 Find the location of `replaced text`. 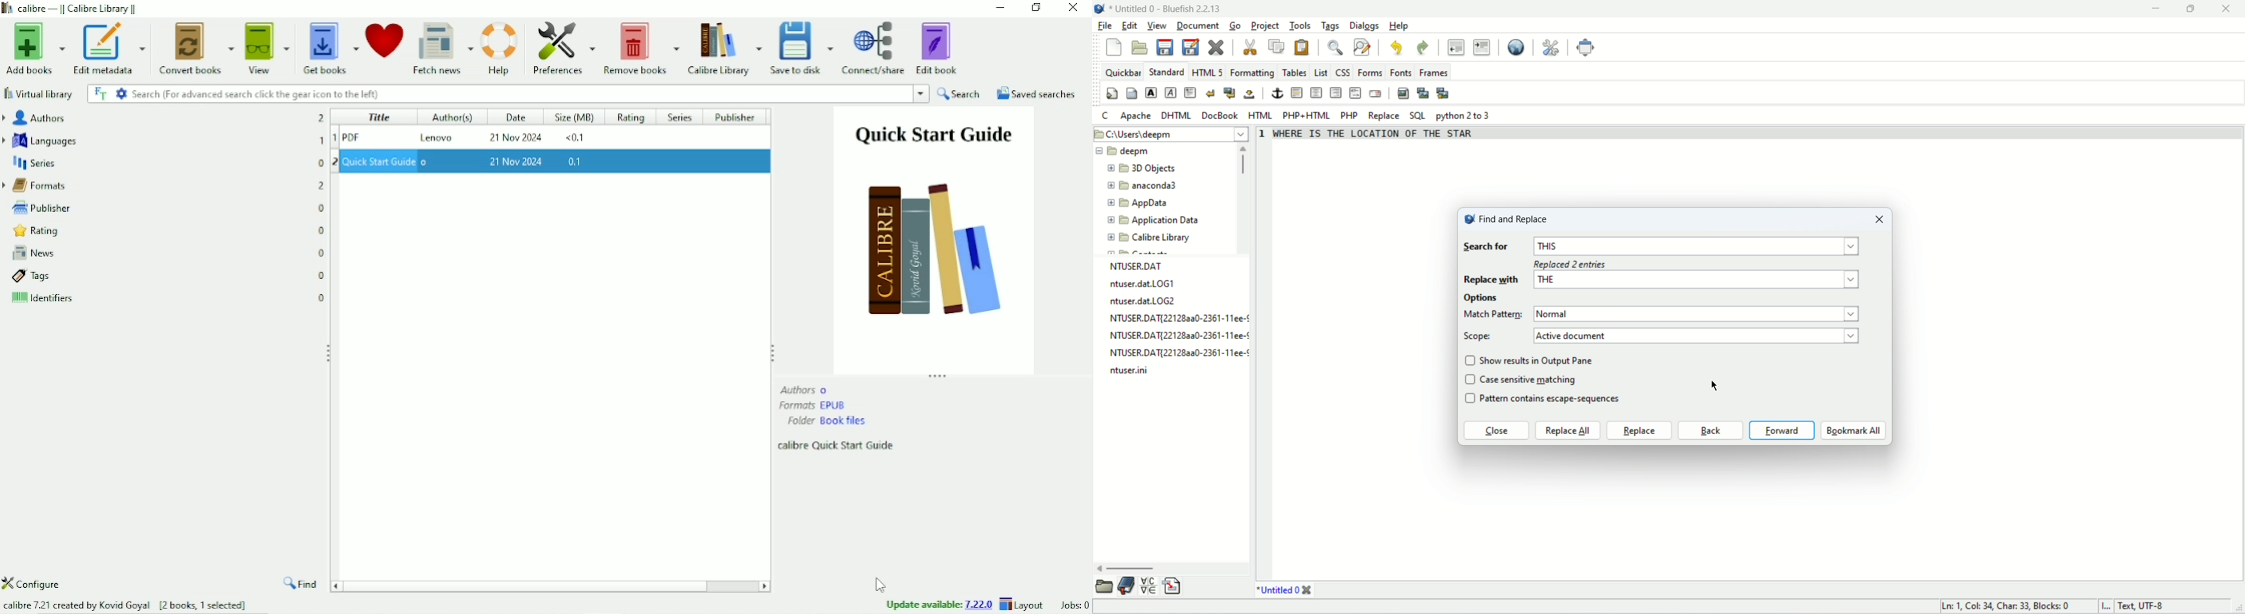

replaced text is located at coordinates (1376, 137).